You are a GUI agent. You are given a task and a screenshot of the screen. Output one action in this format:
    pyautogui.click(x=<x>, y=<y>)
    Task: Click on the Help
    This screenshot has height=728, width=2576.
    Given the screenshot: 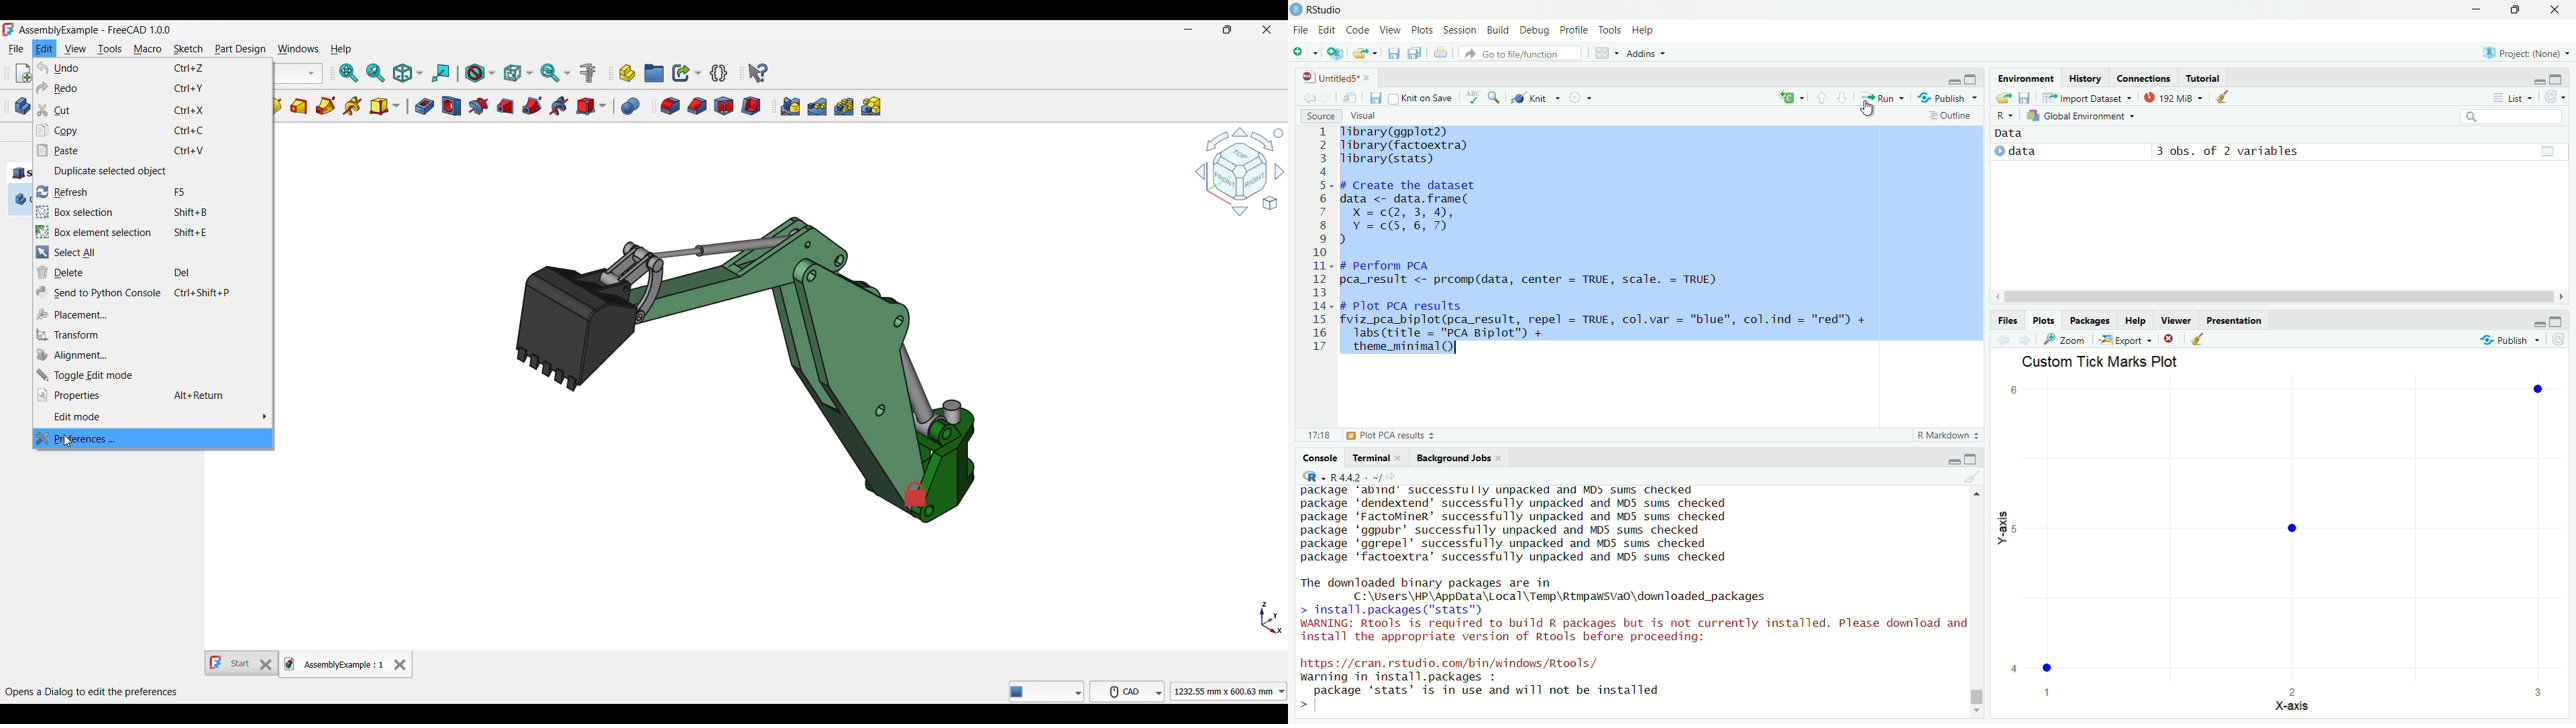 What is the action you would take?
    pyautogui.click(x=1644, y=30)
    